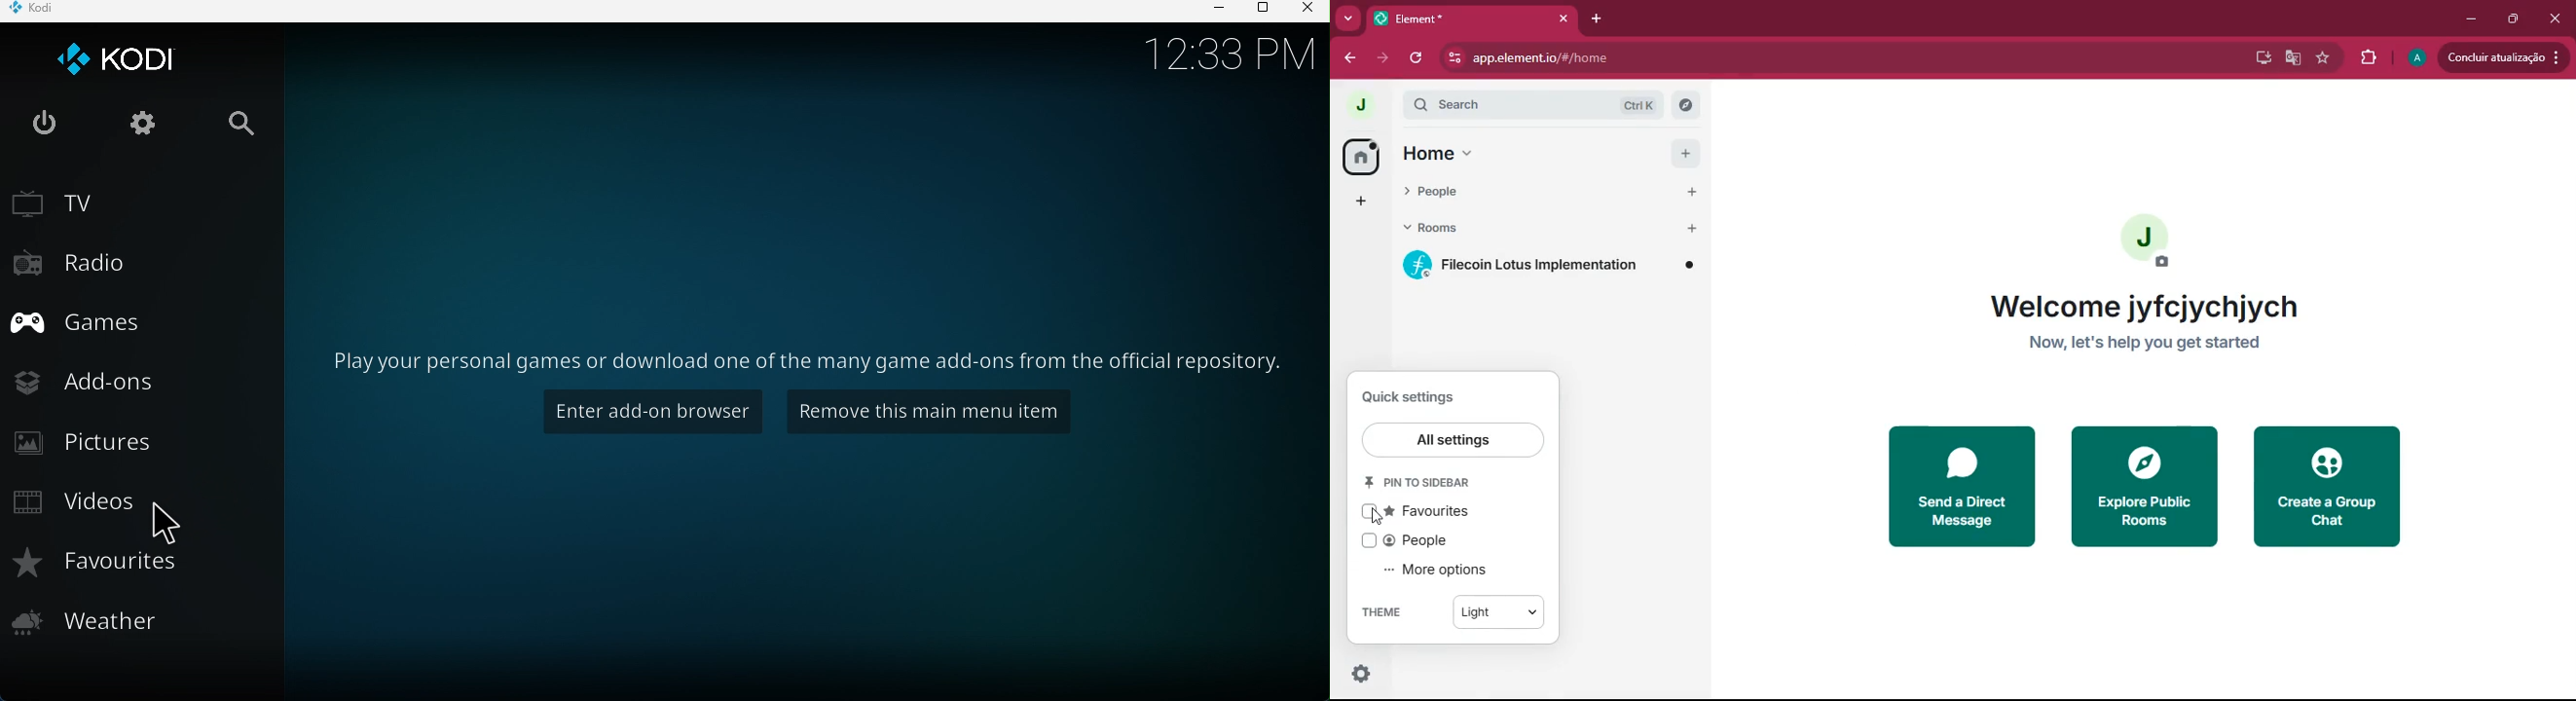  What do you see at coordinates (1267, 9) in the screenshot?
I see `Maximize` at bounding box center [1267, 9].